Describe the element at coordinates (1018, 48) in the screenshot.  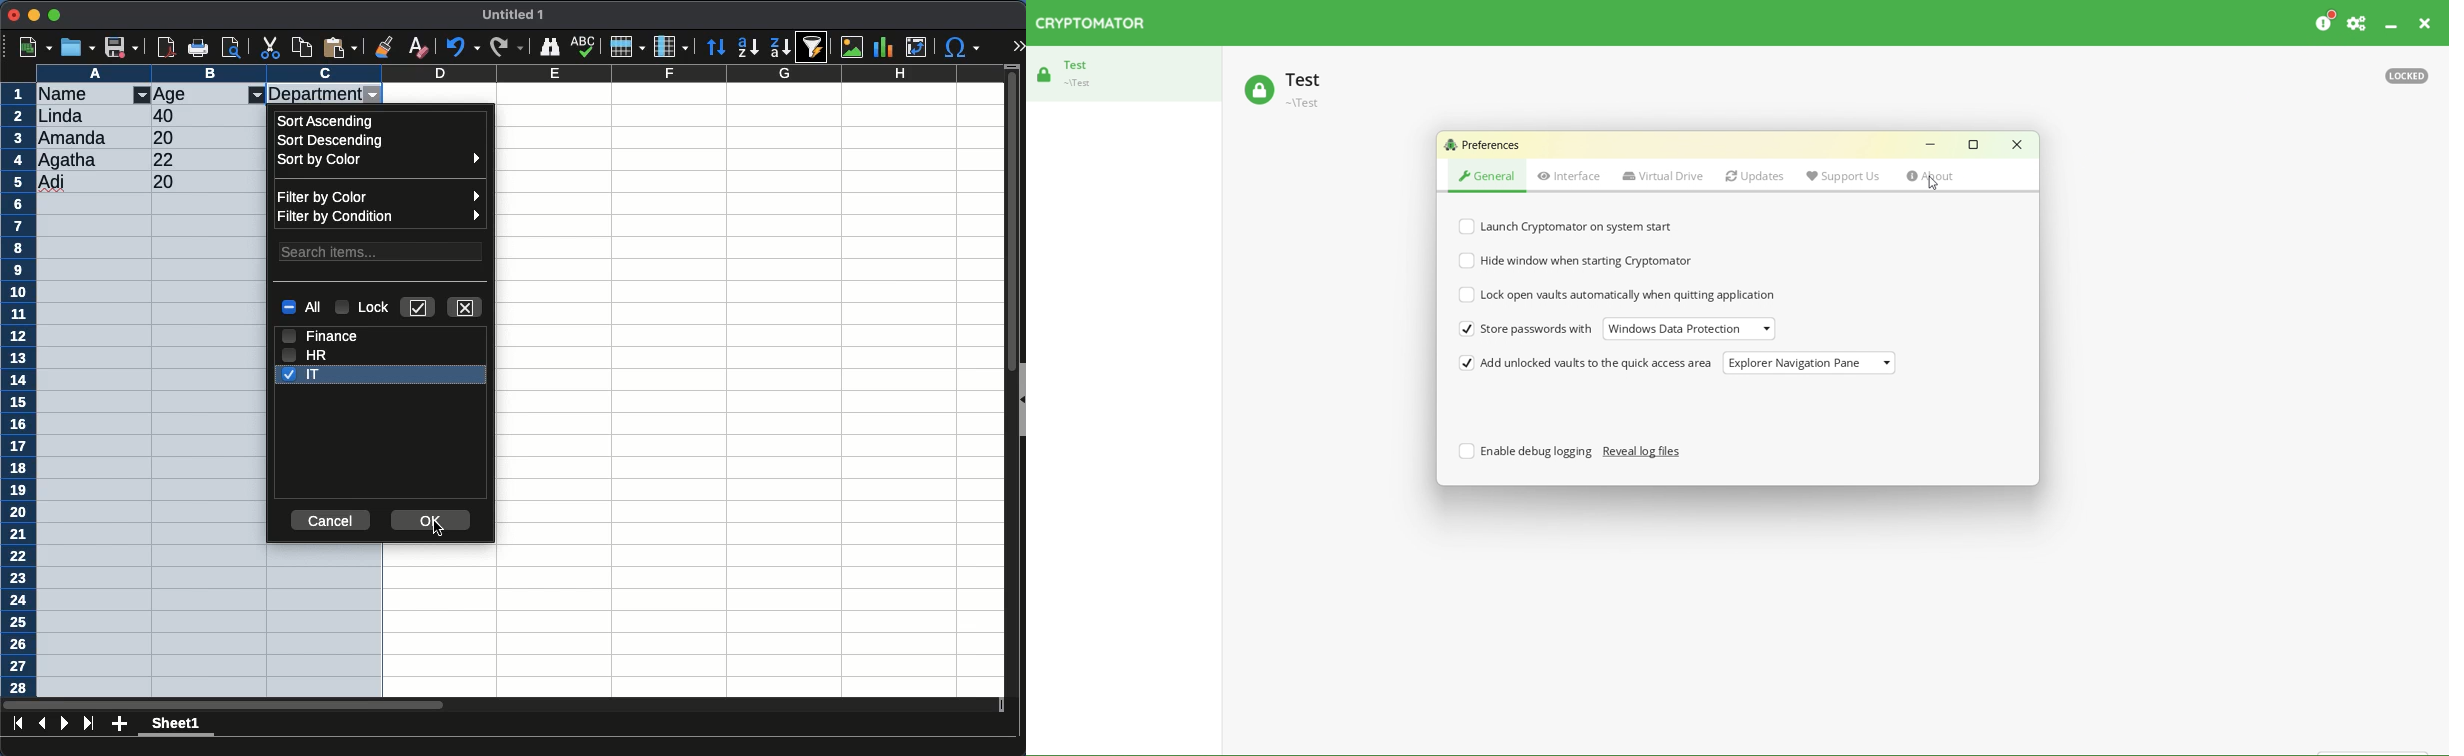
I see `expand` at that location.